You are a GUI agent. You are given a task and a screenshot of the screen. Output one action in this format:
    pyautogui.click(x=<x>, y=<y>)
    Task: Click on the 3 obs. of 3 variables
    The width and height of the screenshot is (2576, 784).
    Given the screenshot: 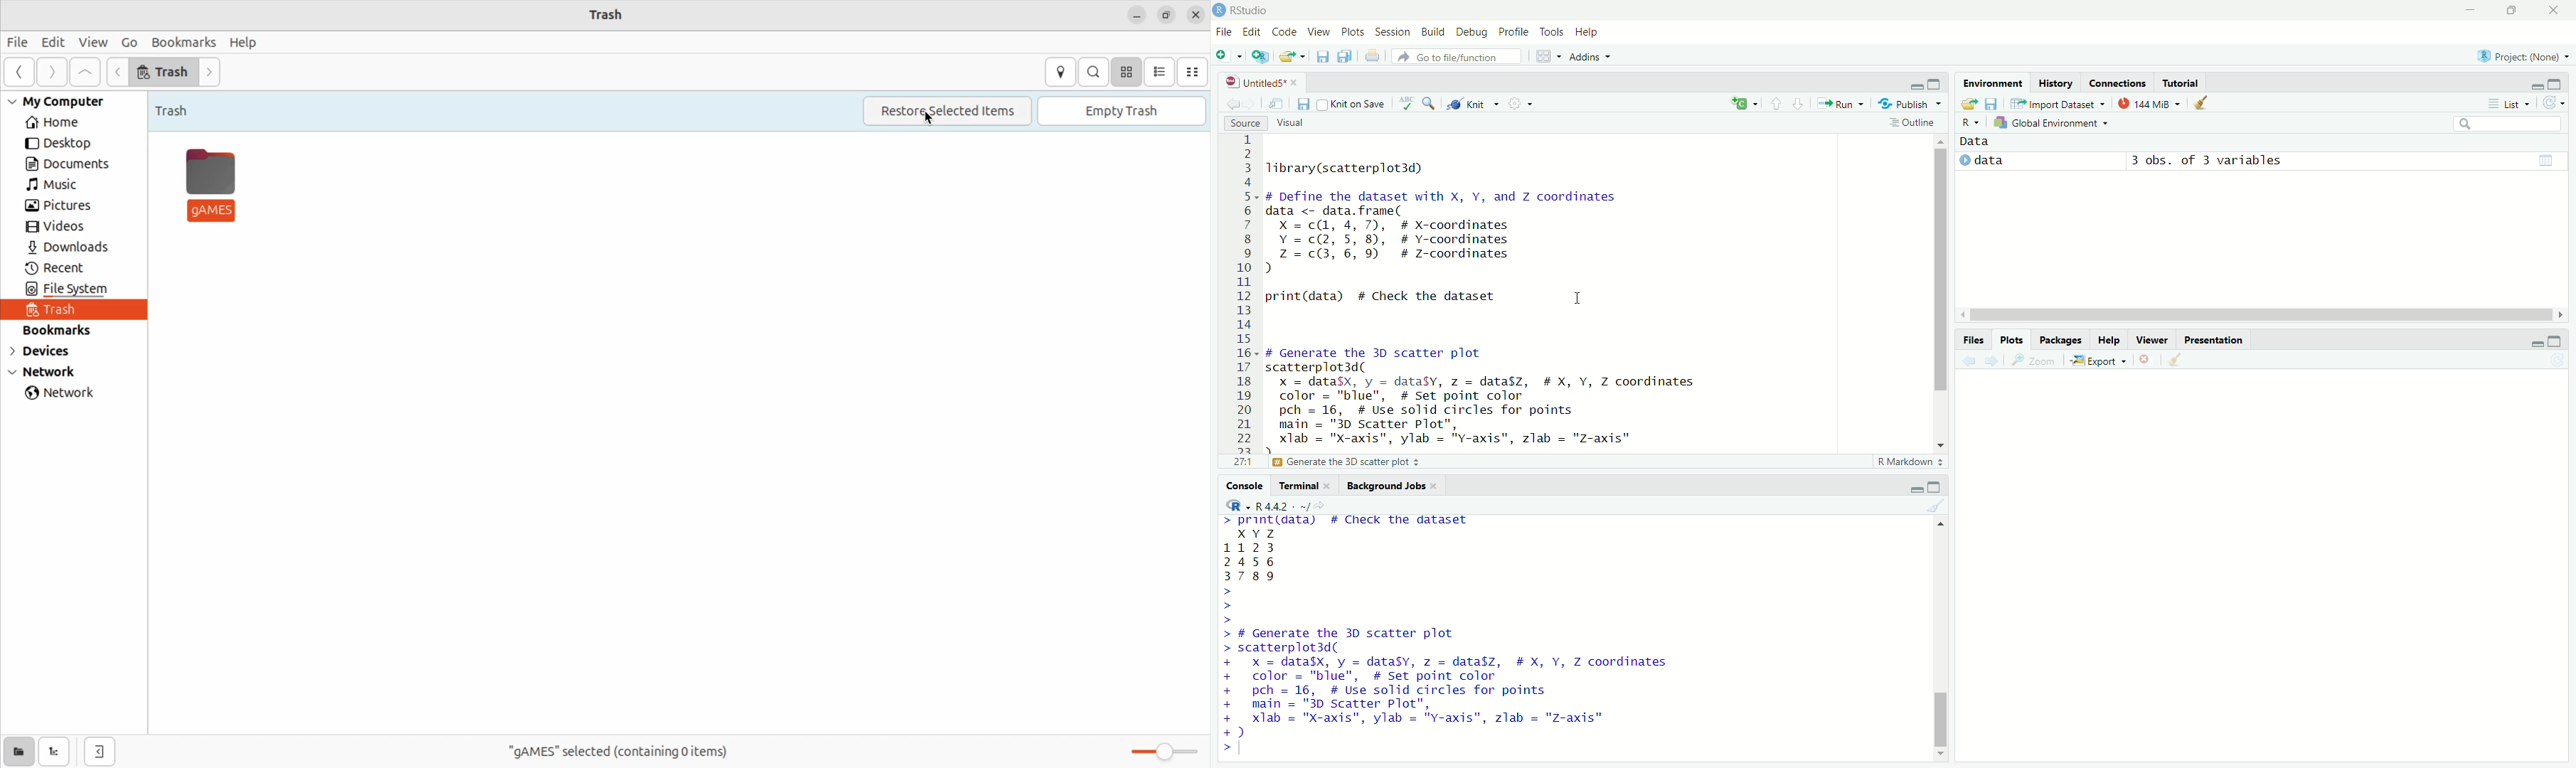 What is the action you would take?
    pyautogui.click(x=2208, y=159)
    